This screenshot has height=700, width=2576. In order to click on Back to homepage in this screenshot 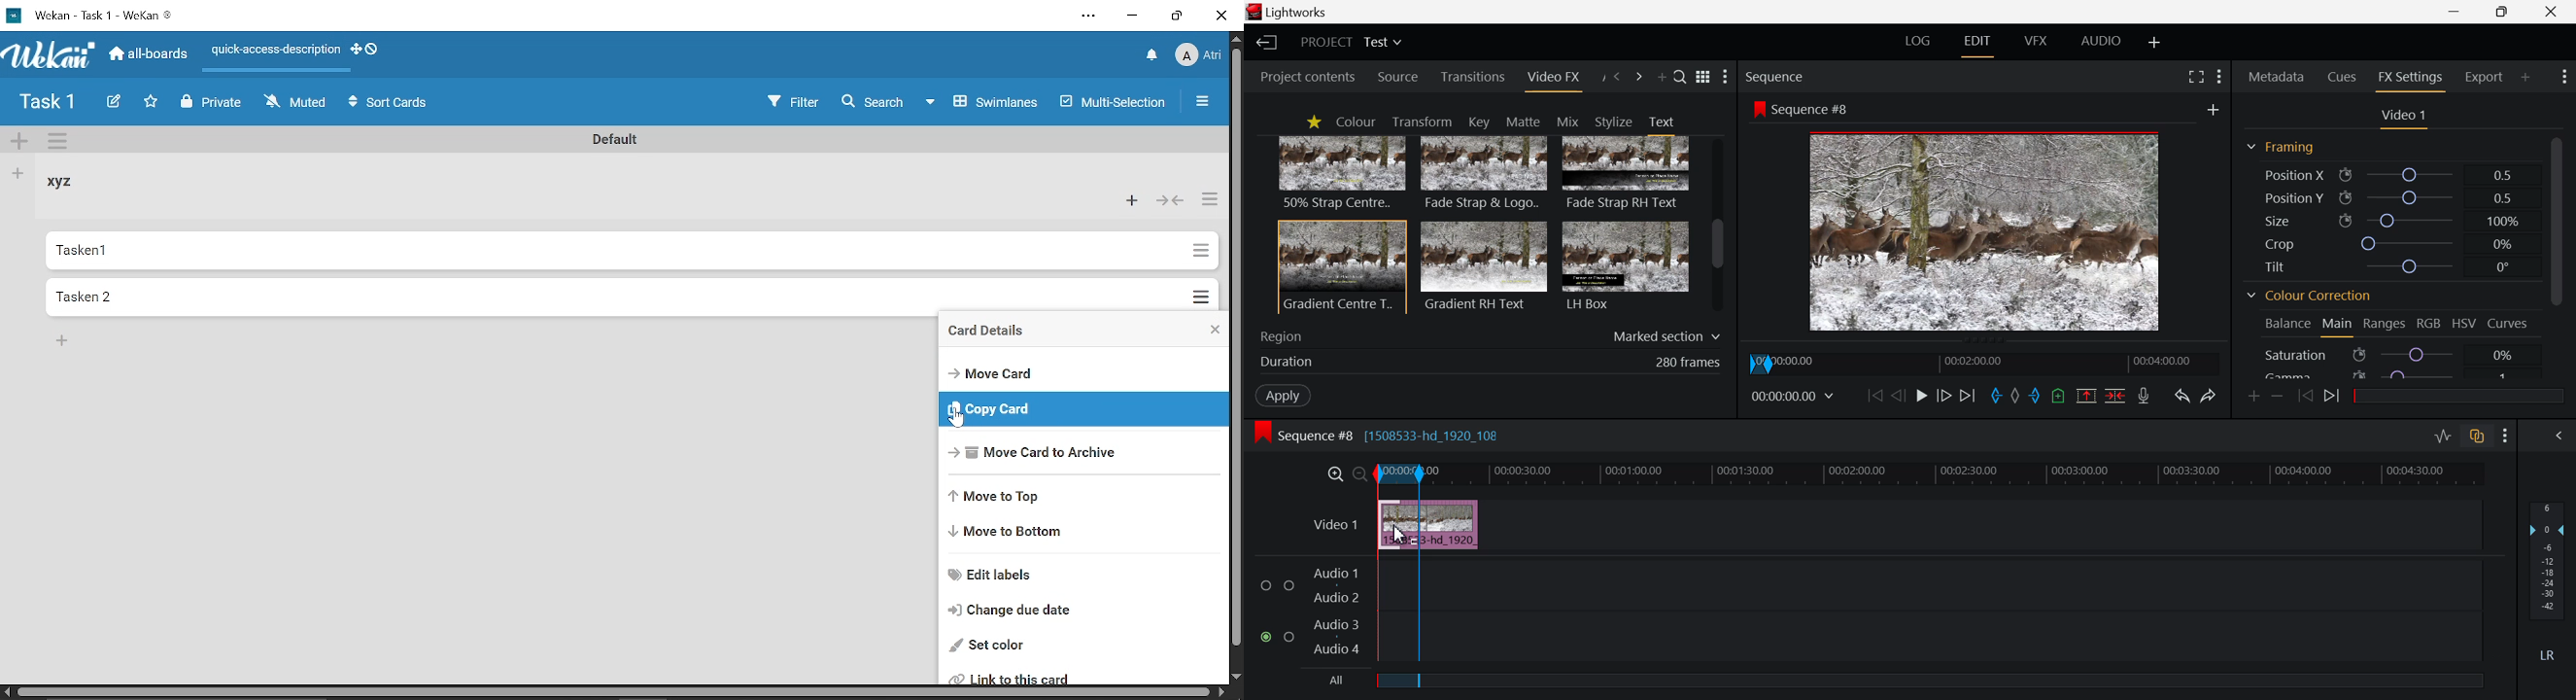, I will do `click(1264, 42)`.